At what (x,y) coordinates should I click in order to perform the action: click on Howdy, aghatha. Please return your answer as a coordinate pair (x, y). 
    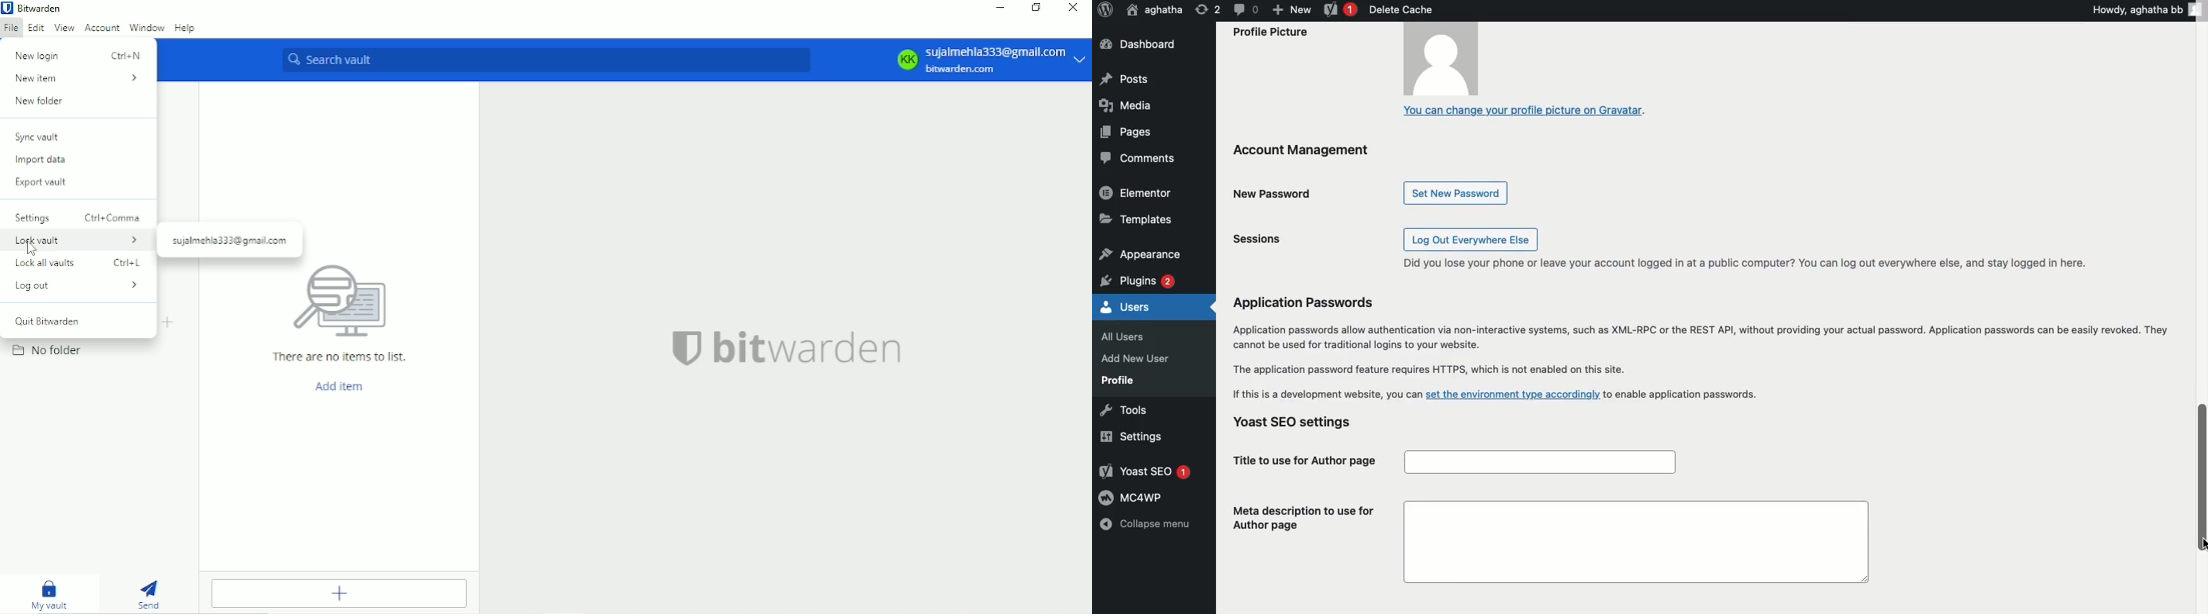
    Looking at the image, I should click on (2149, 9).